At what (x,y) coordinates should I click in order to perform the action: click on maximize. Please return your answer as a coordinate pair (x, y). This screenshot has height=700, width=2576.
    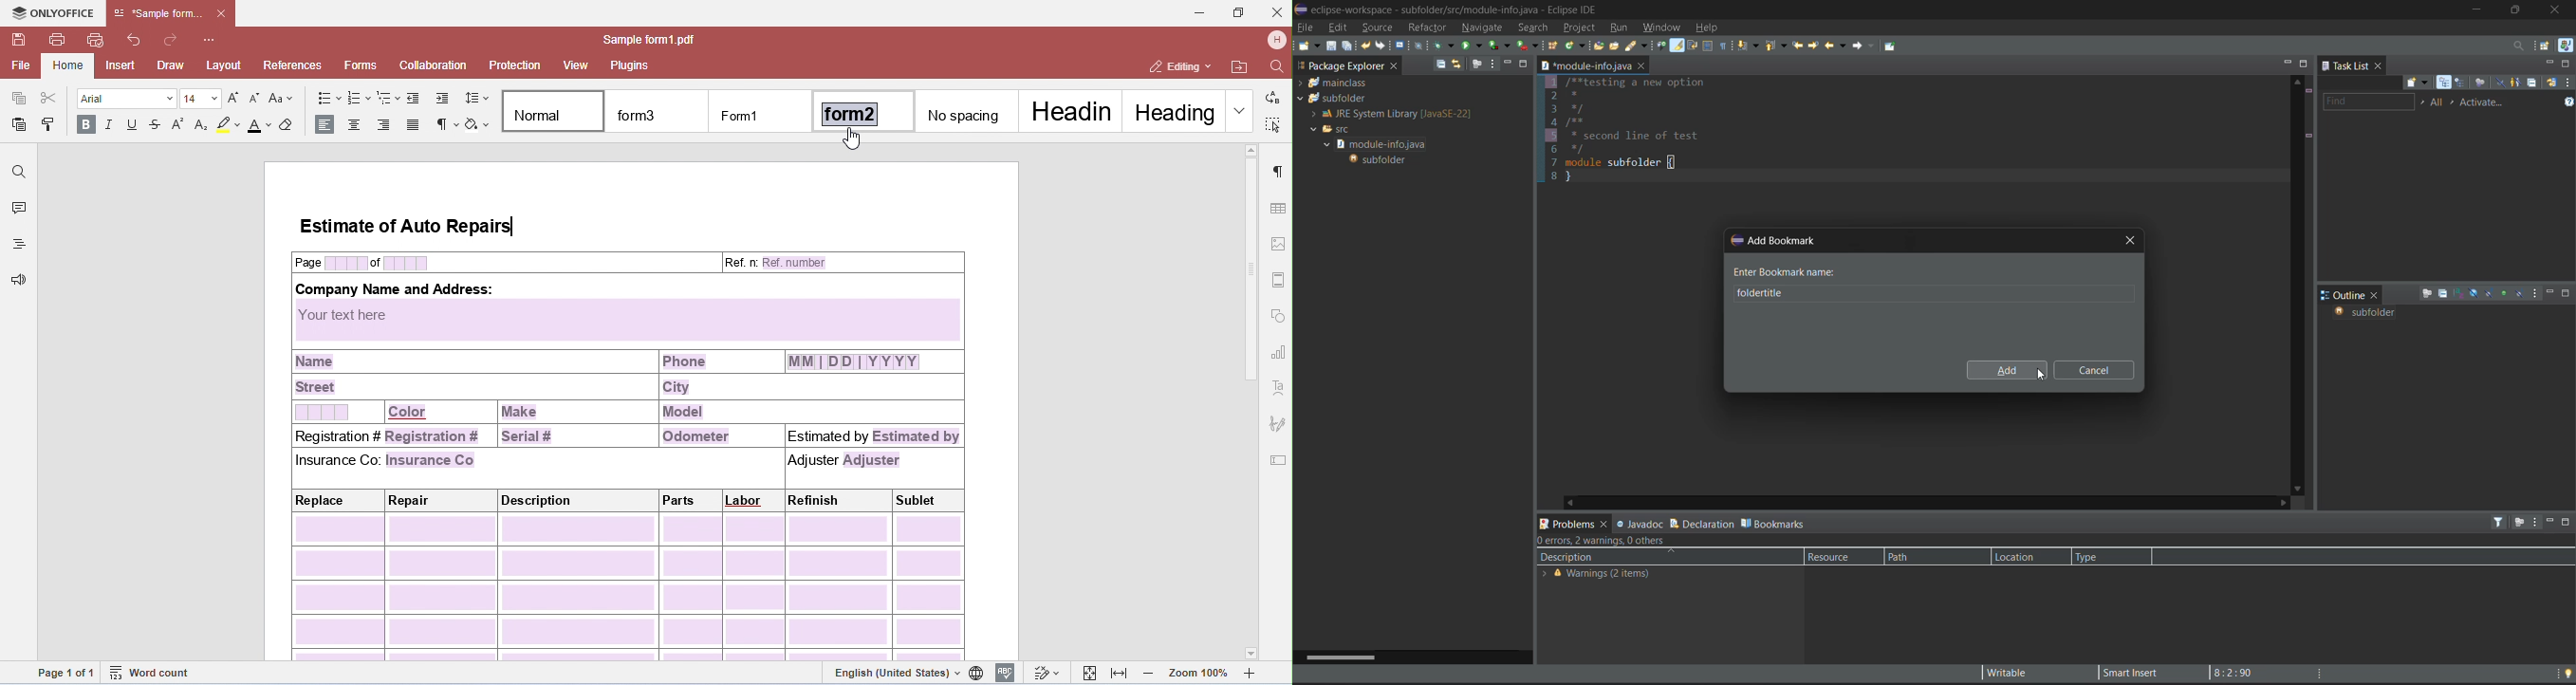
    Looking at the image, I should click on (2567, 294).